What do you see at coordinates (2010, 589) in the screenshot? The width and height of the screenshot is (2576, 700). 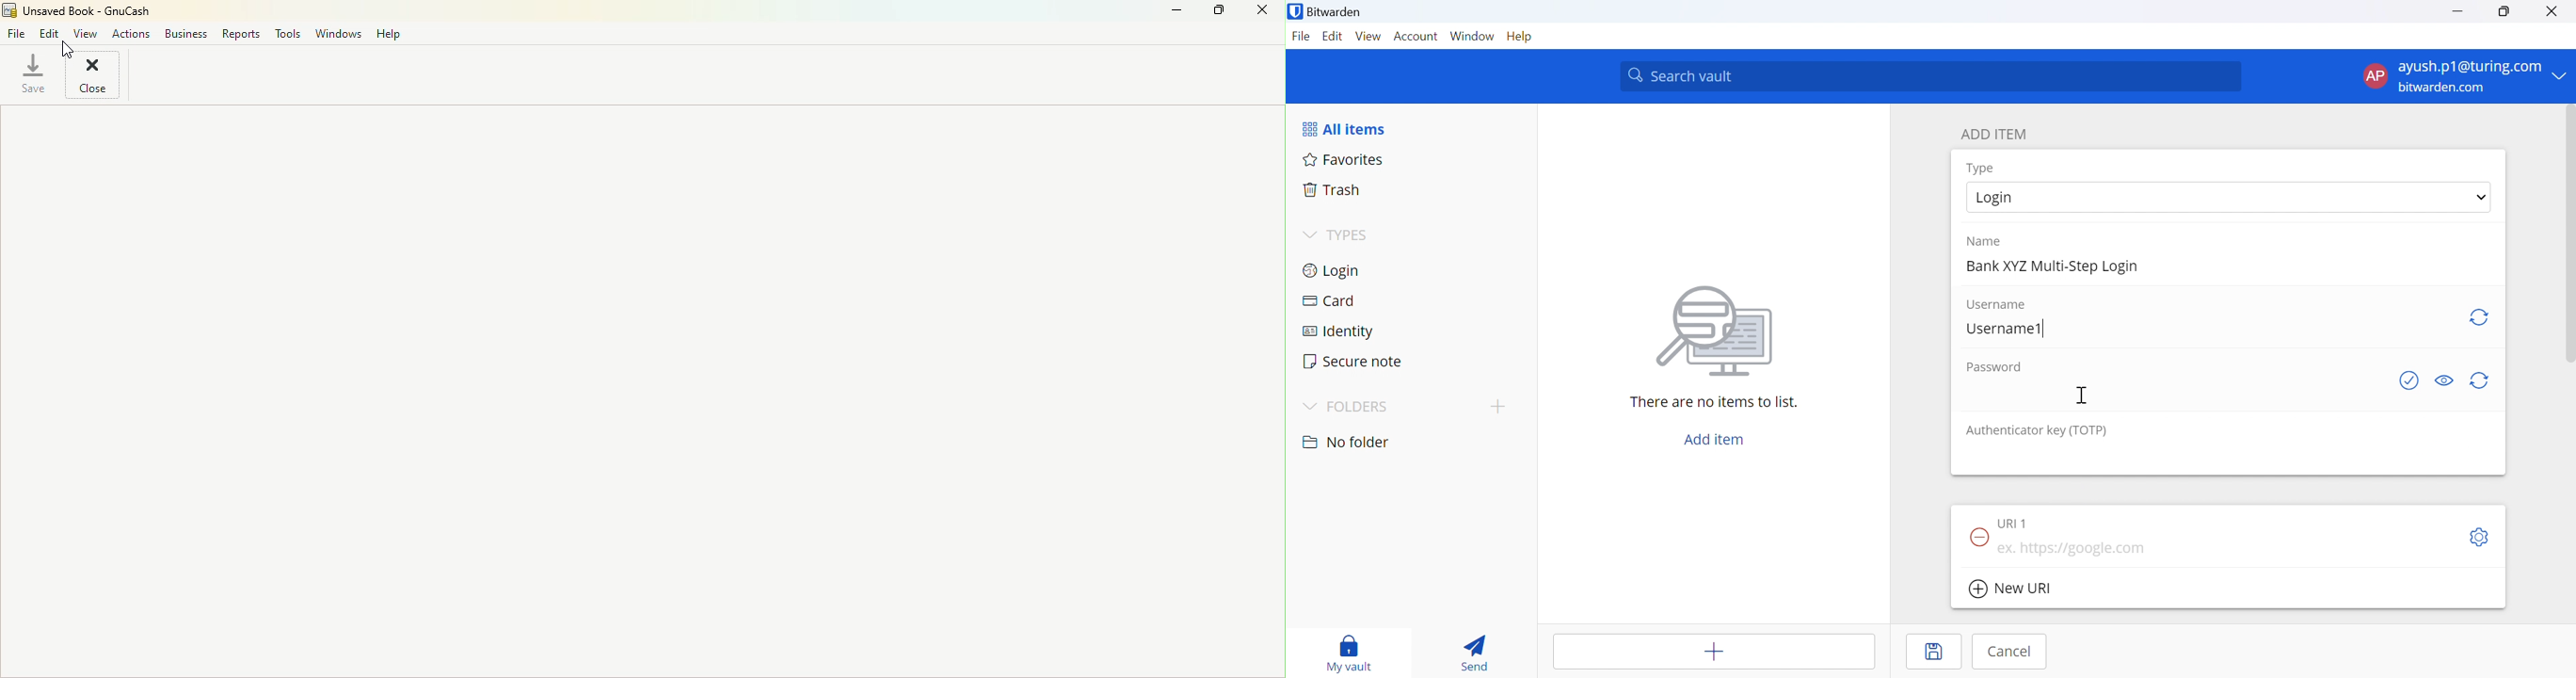 I see `New URI` at bounding box center [2010, 589].